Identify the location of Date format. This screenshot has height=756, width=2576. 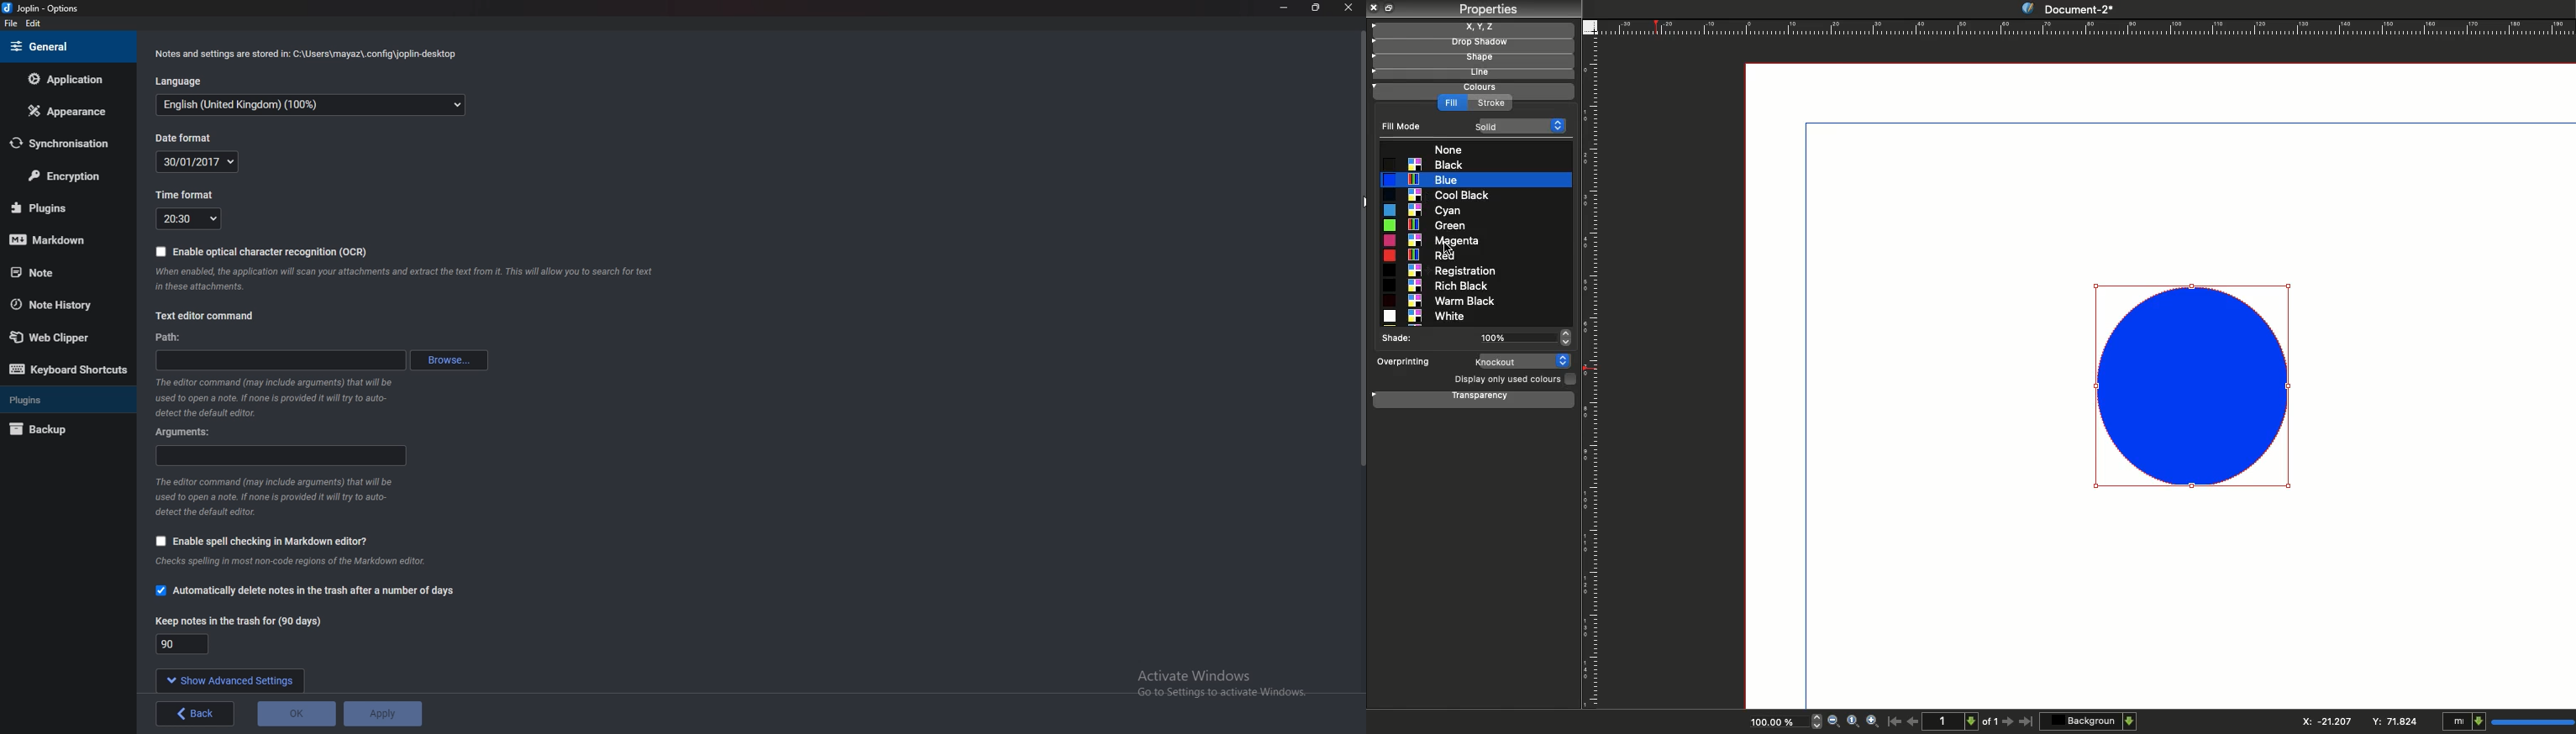
(198, 161).